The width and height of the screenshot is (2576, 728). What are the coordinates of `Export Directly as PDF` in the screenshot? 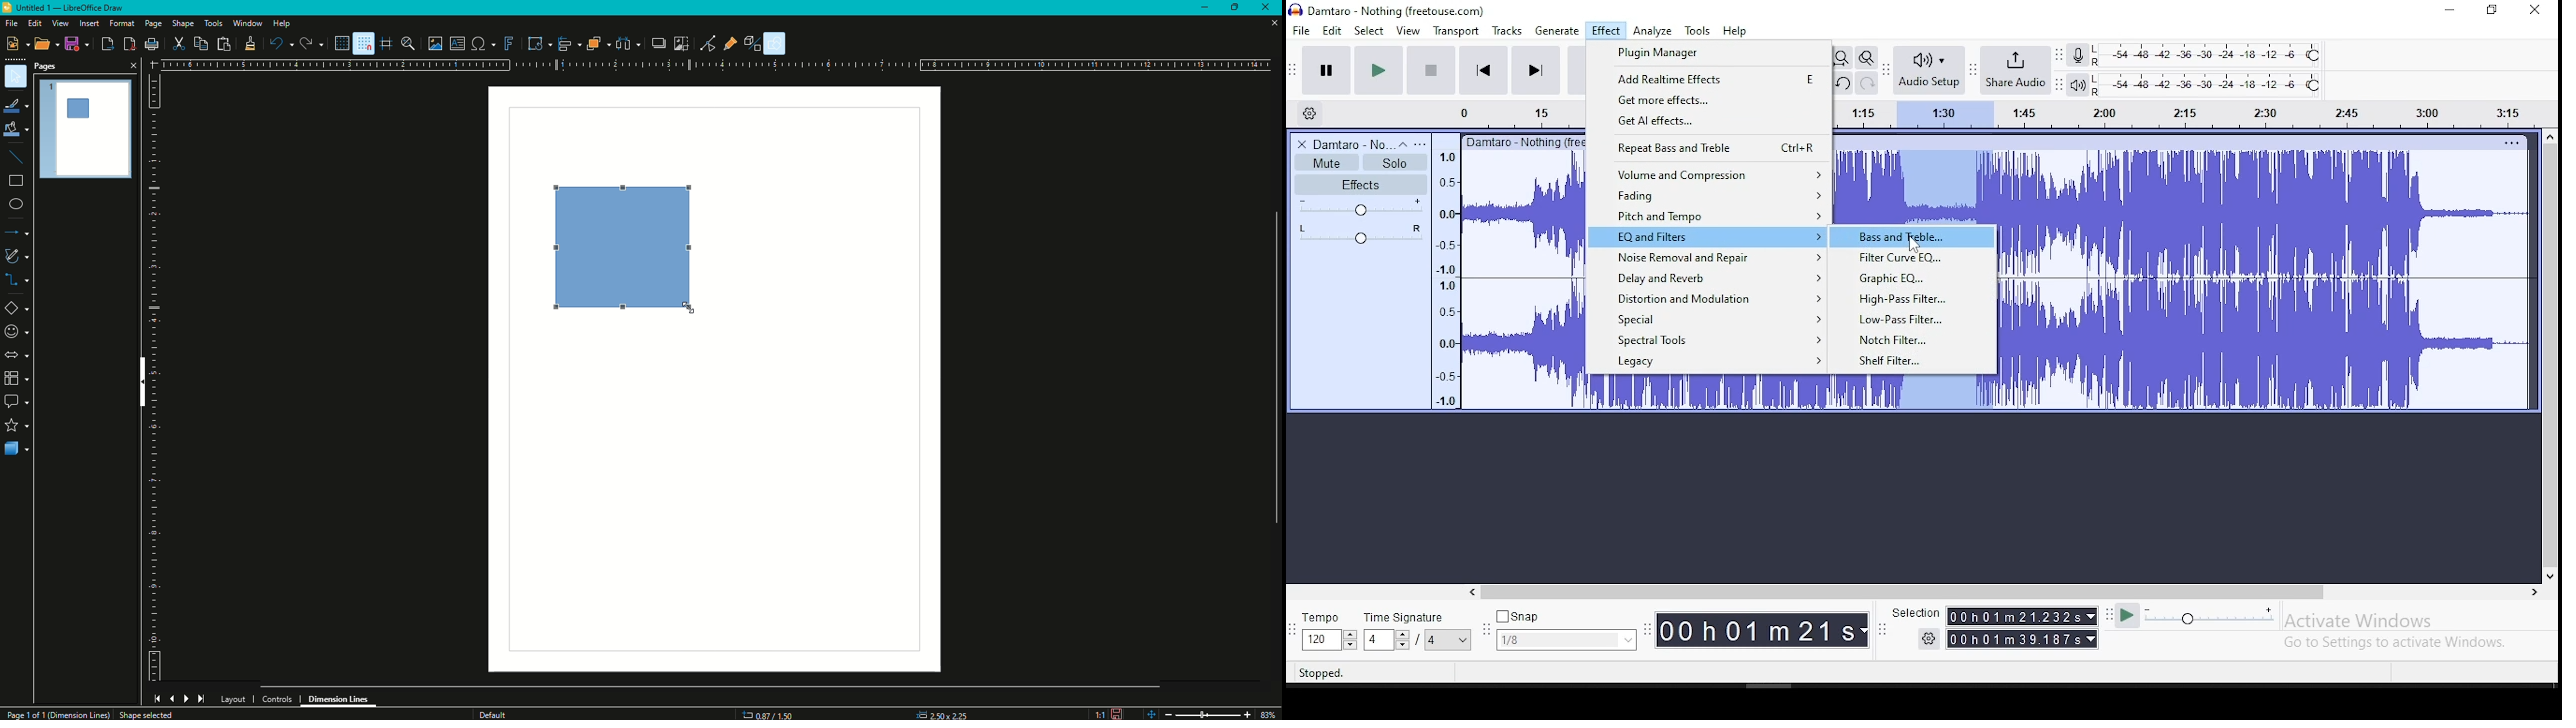 It's located at (128, 44).